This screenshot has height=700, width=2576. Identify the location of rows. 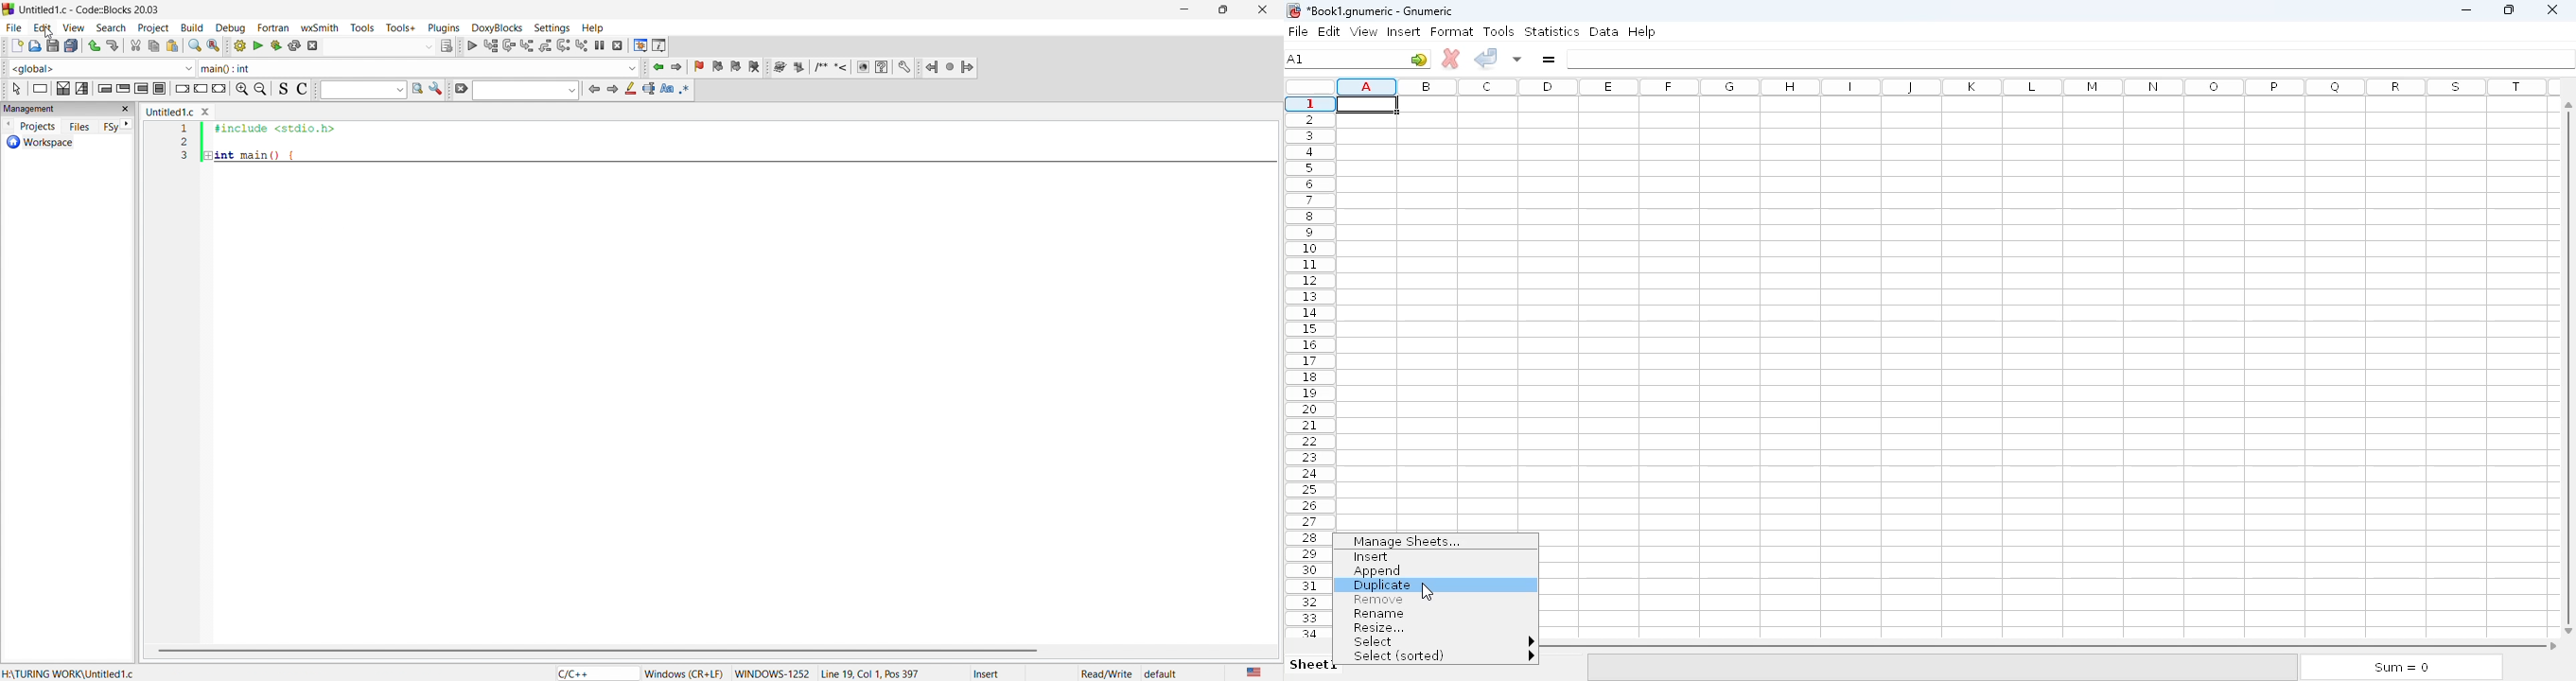
(1310, 366).